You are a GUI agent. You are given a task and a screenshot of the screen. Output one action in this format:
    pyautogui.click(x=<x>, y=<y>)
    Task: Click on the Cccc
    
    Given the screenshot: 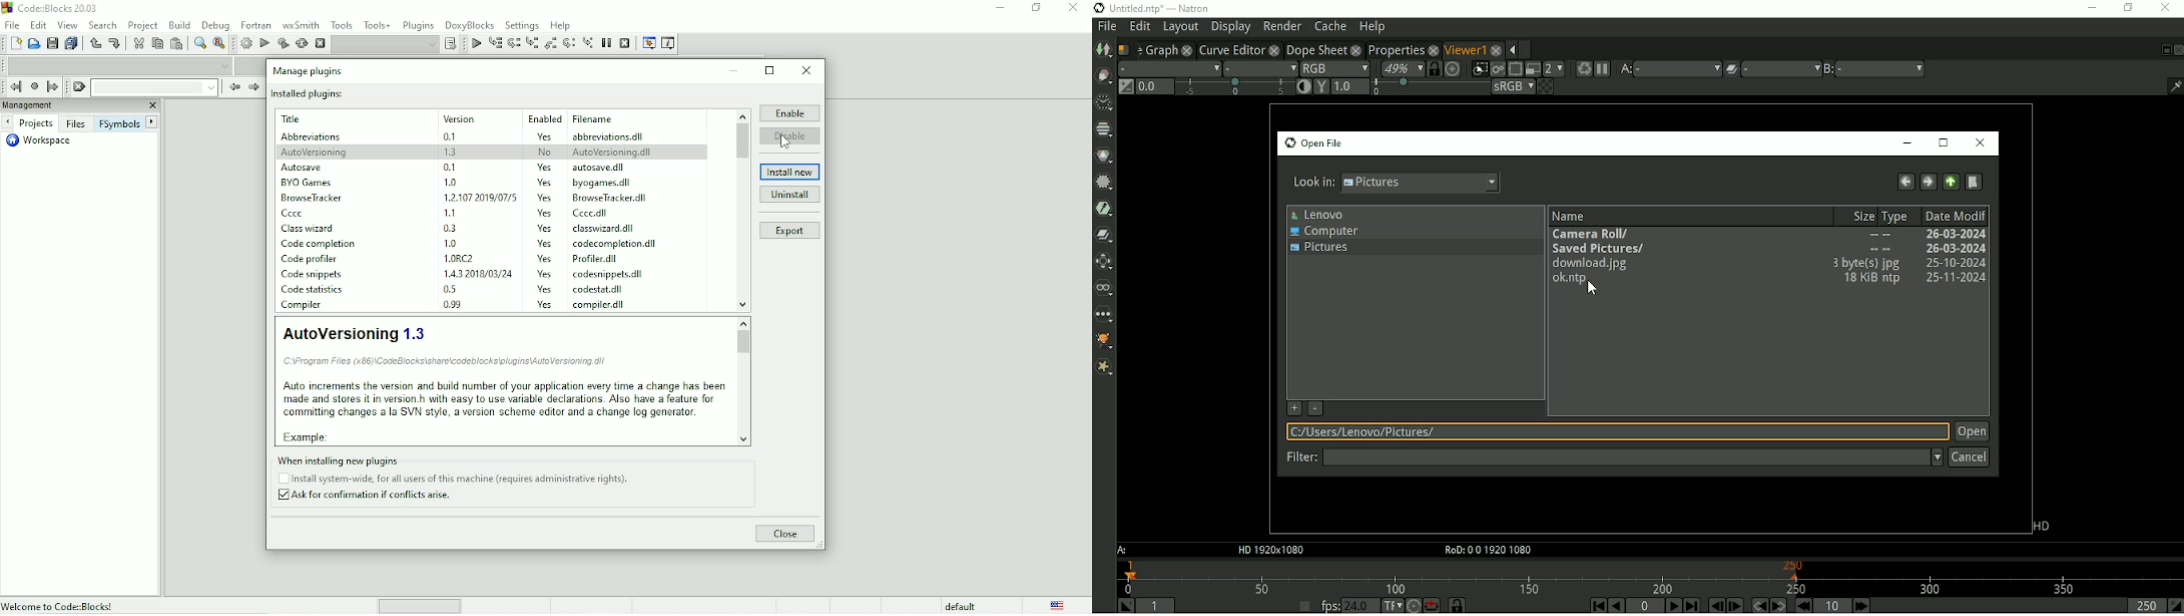 What is the action you would take?
    pyautogui.click(x=296, y=214)
    